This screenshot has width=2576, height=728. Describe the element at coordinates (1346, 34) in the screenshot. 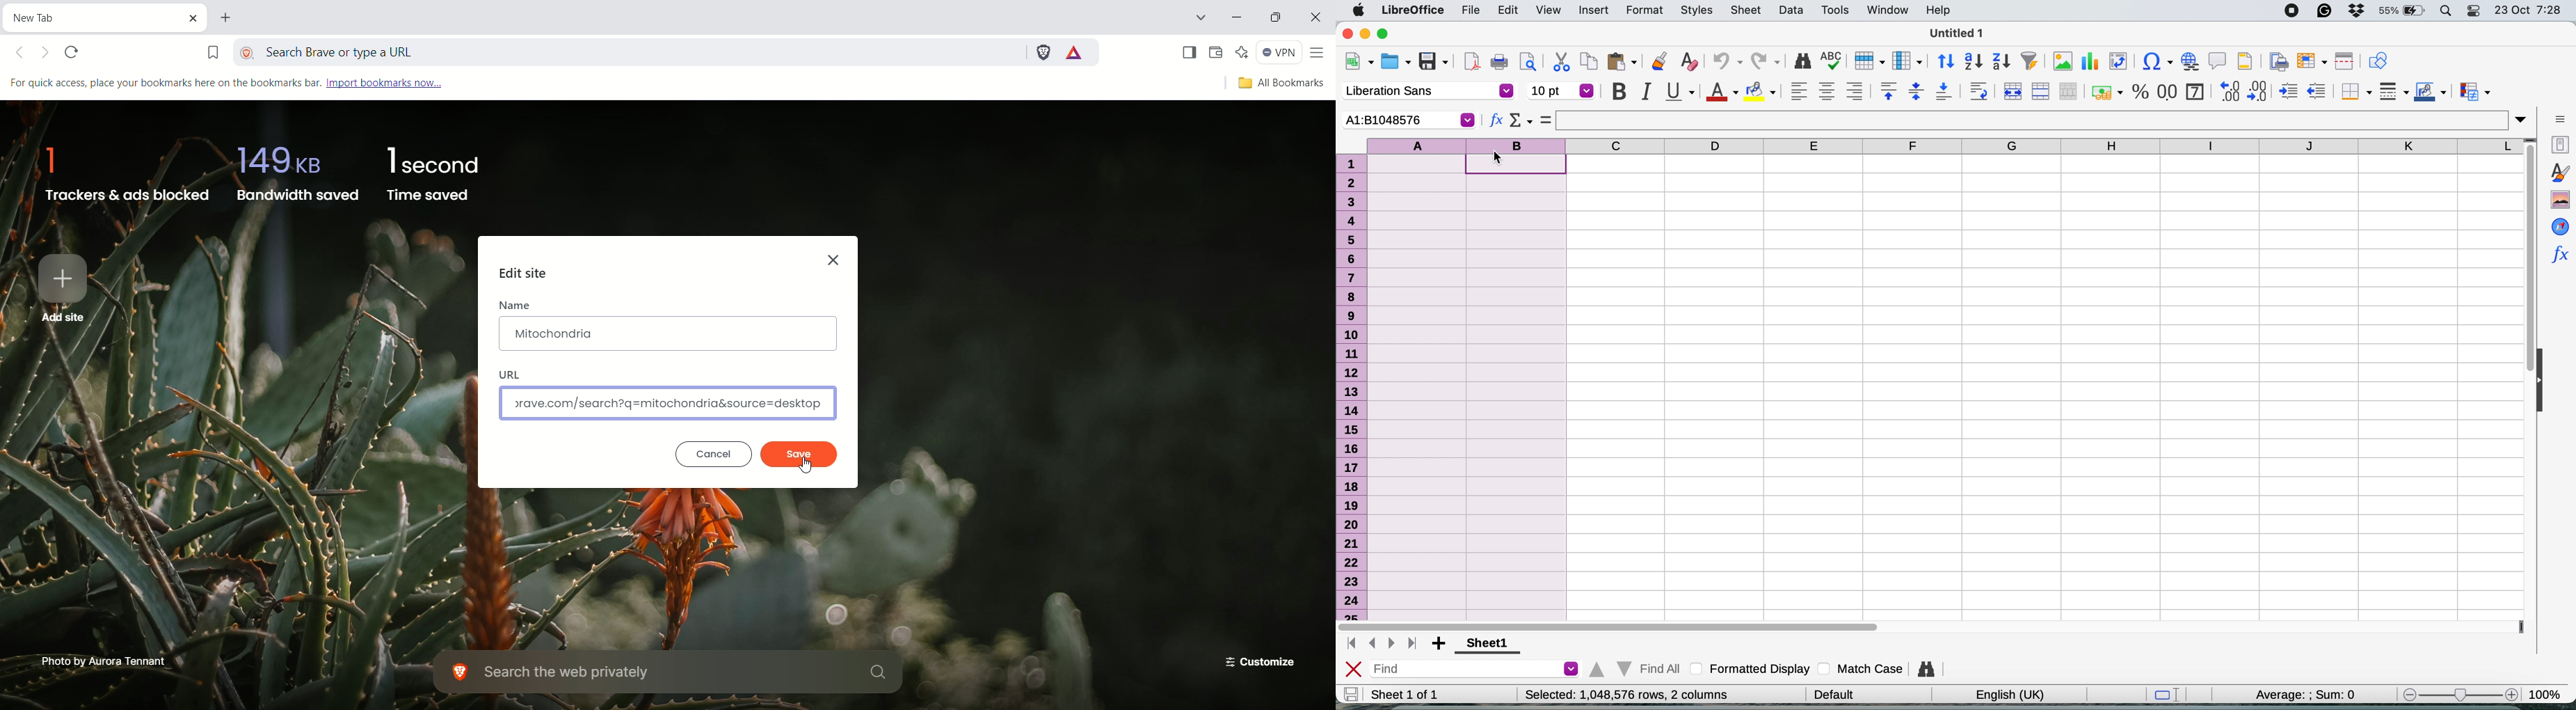

I see `close` at that location.